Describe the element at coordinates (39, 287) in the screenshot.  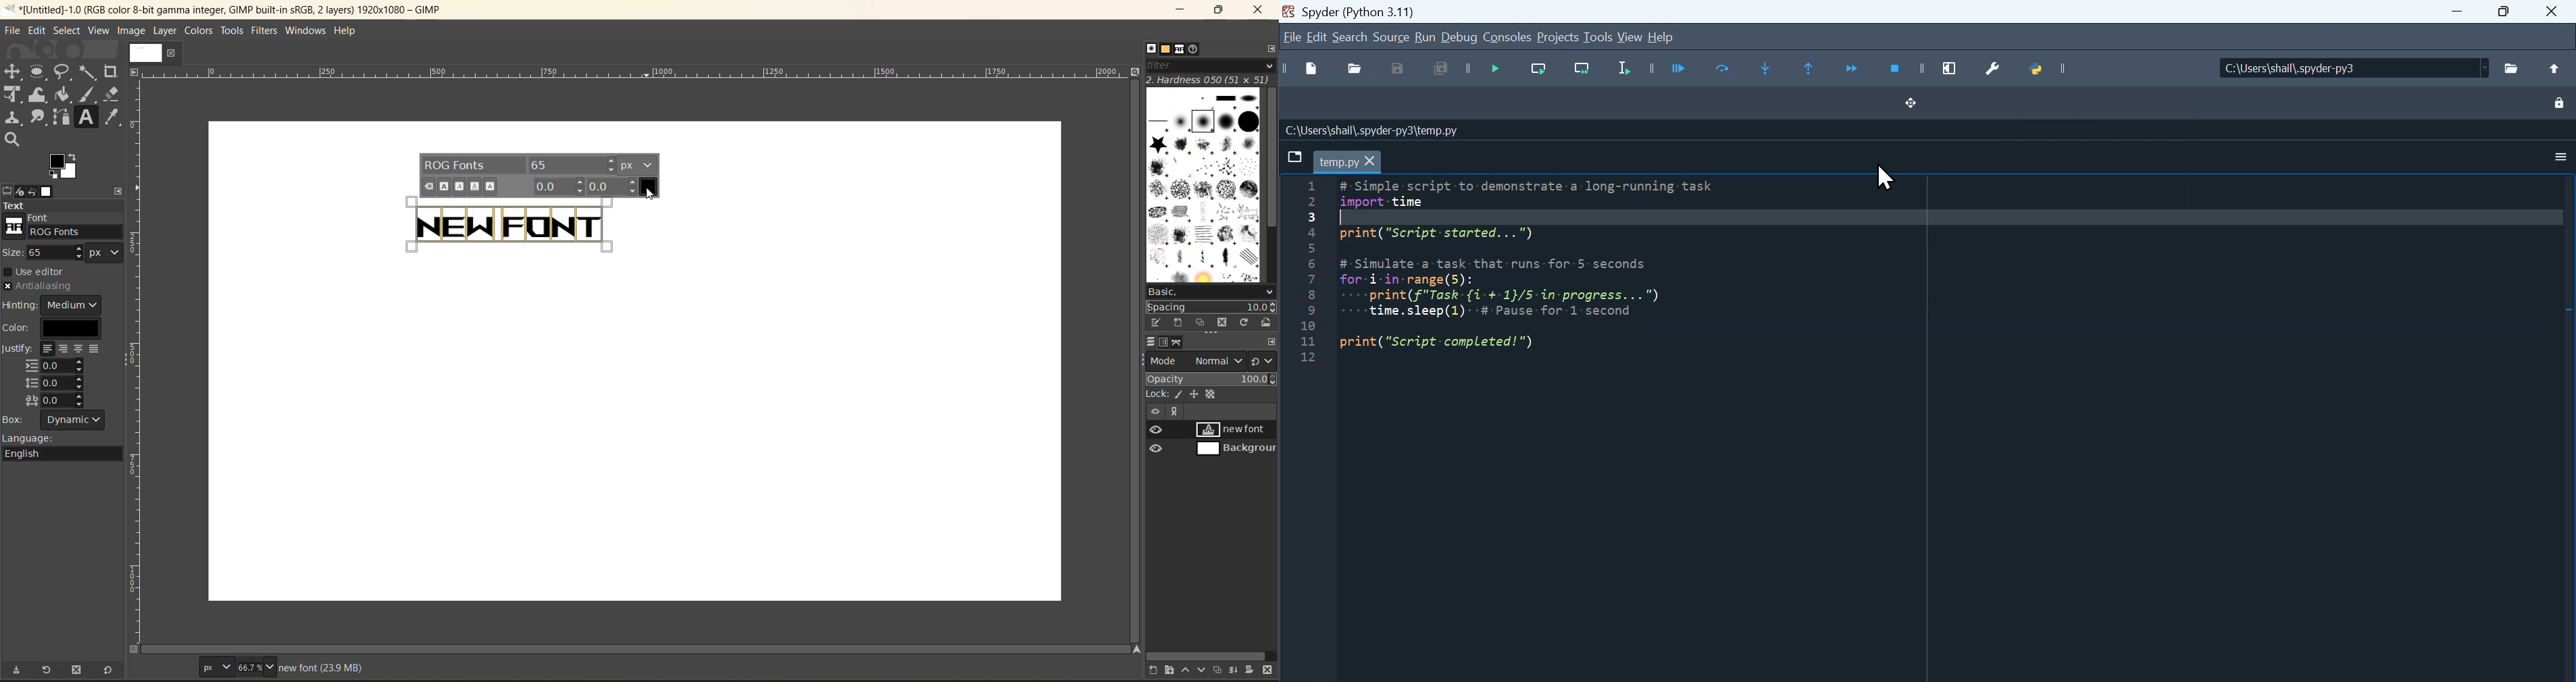
I see `antialiasing` at that location.